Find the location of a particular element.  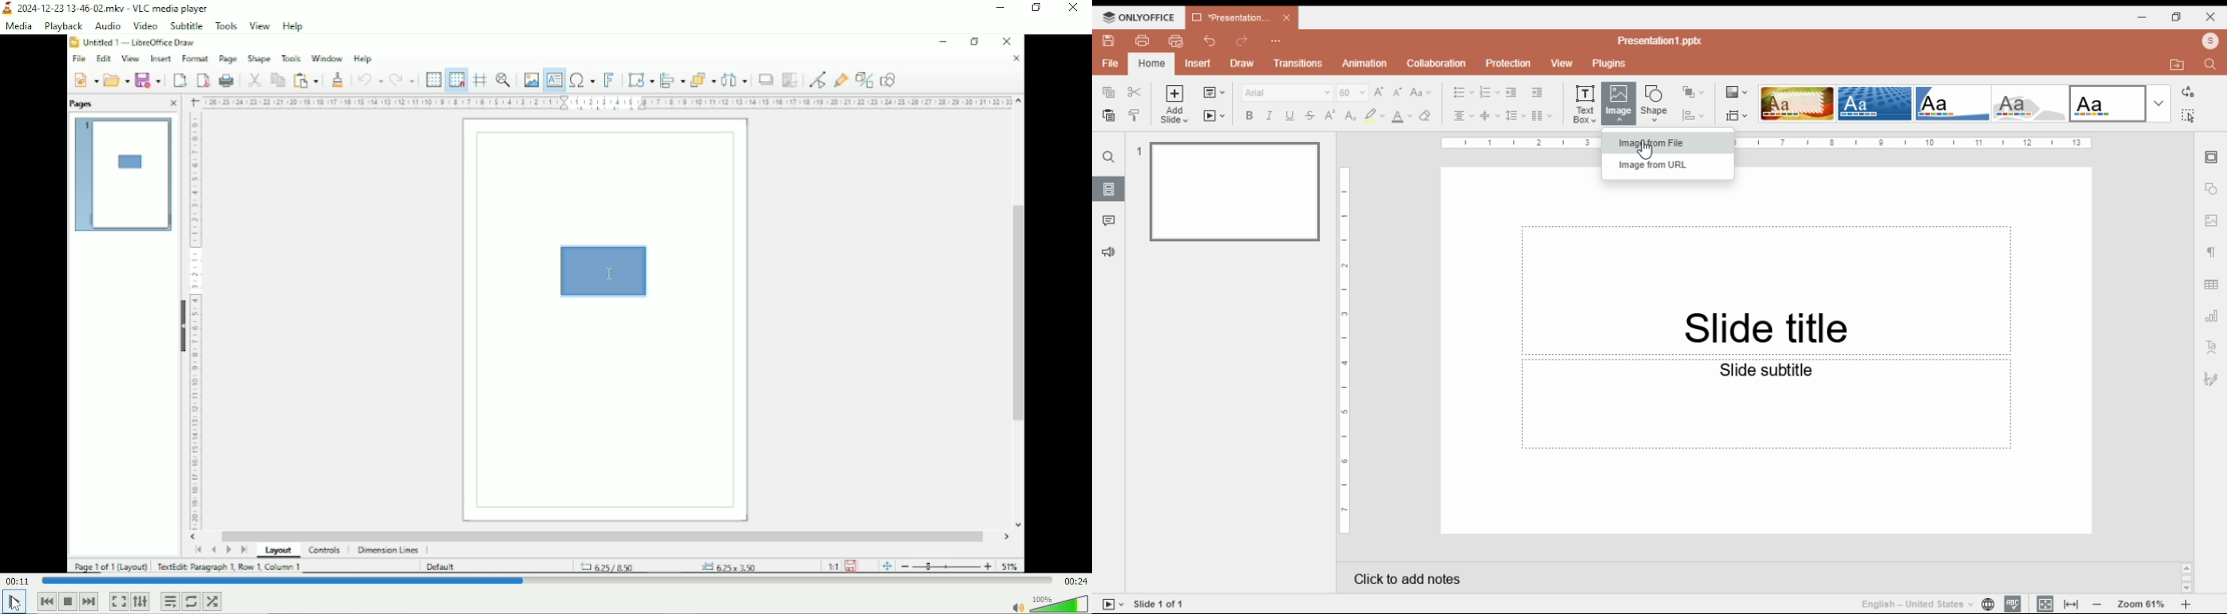

change slide layout is located at coordinates (1214, 92).